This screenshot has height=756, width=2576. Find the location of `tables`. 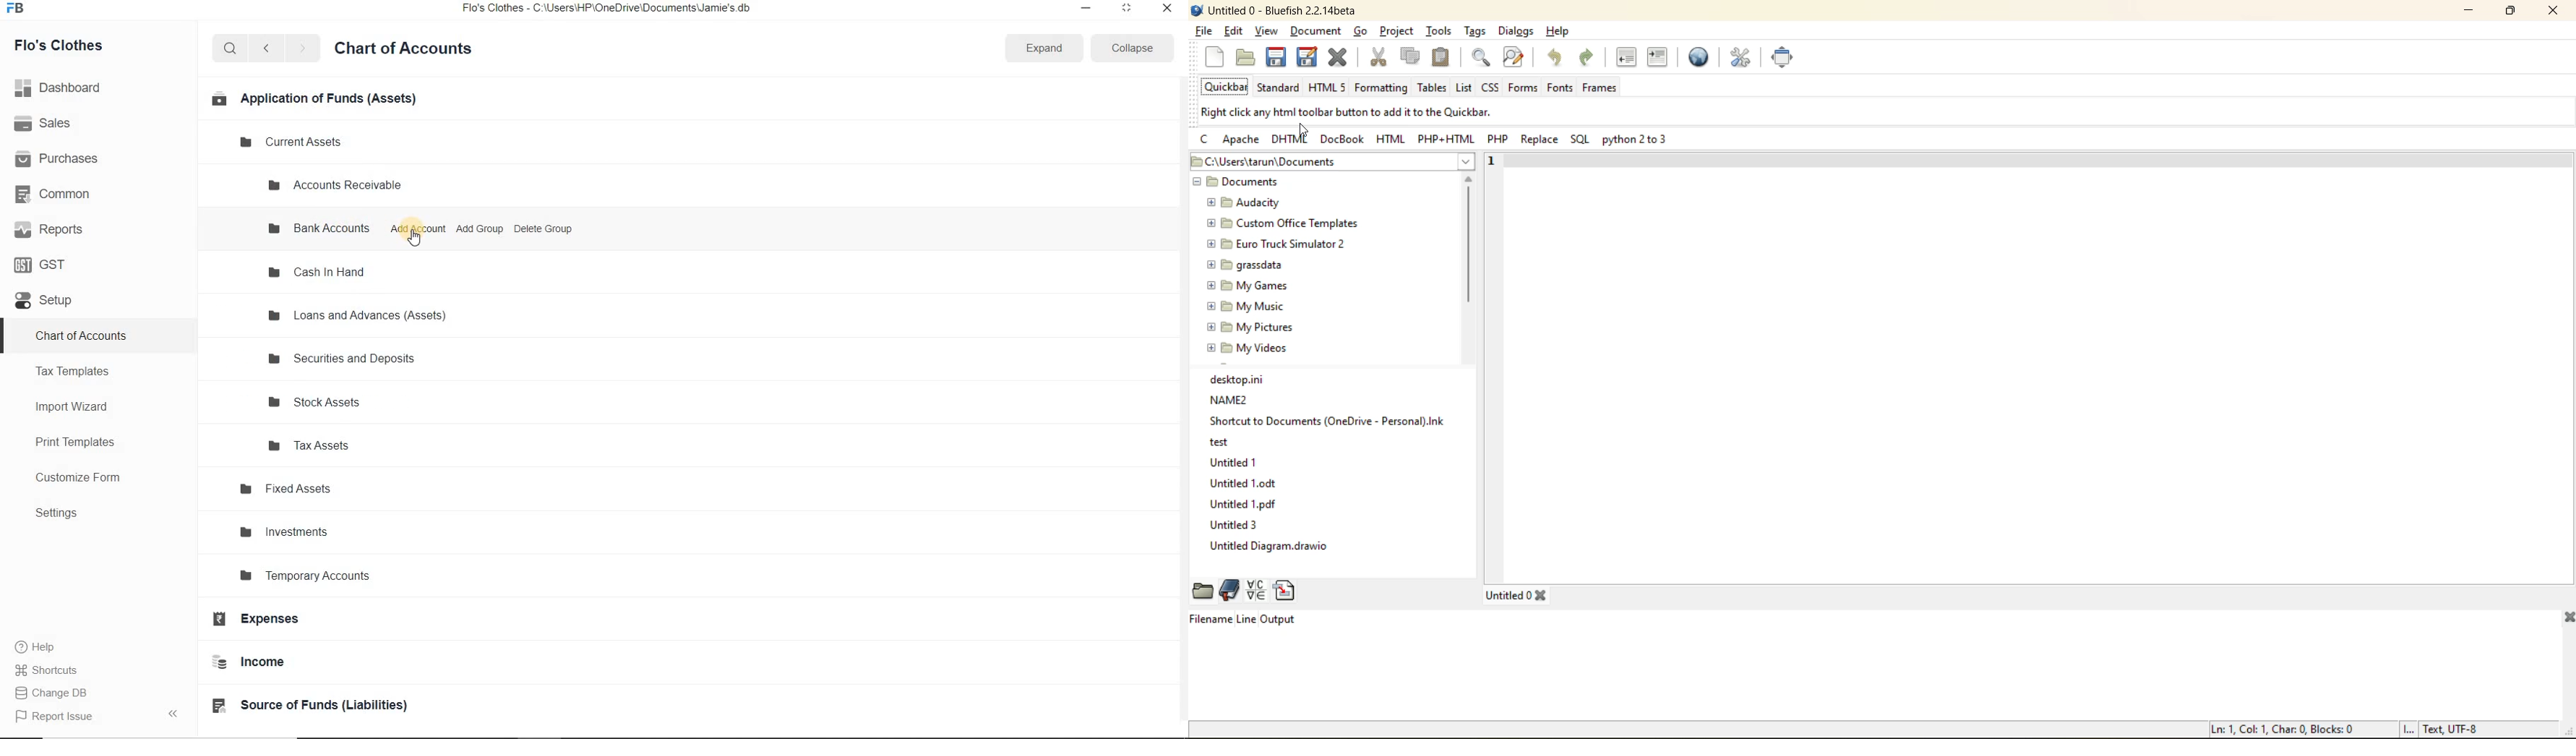

tables is located at coordinates (1430, 87).